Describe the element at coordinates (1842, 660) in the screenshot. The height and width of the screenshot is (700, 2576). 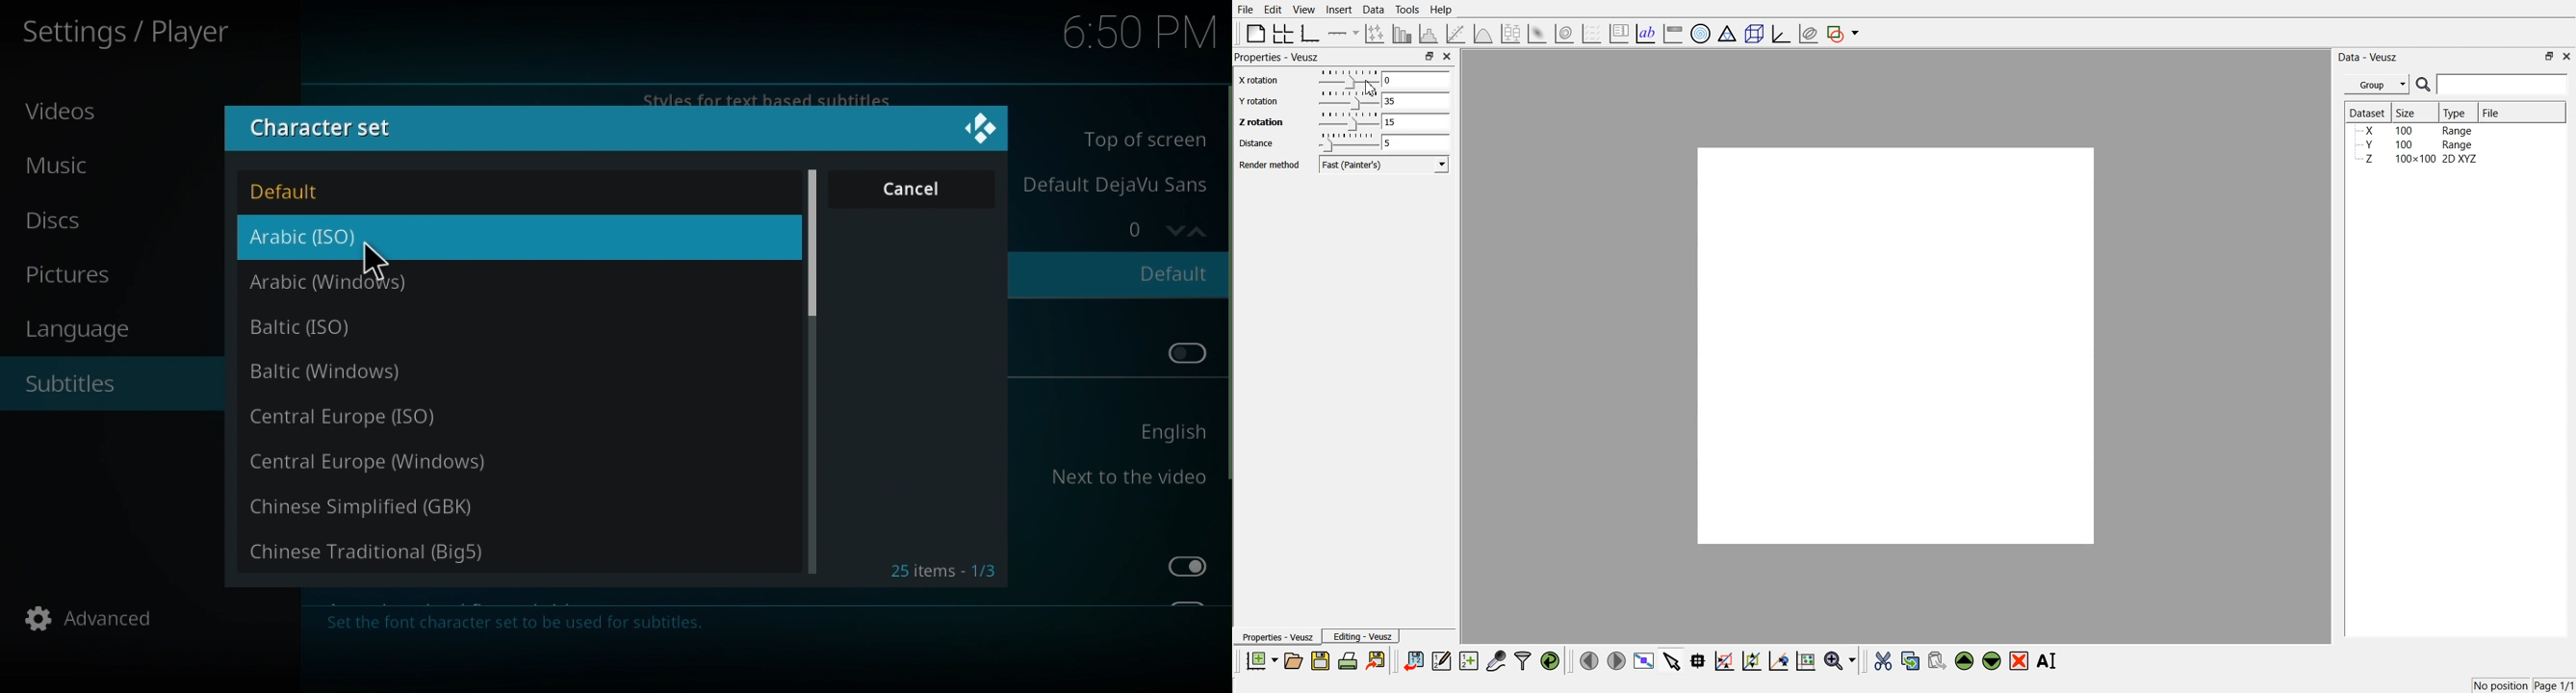
I see `Zoom function menu` at that location.